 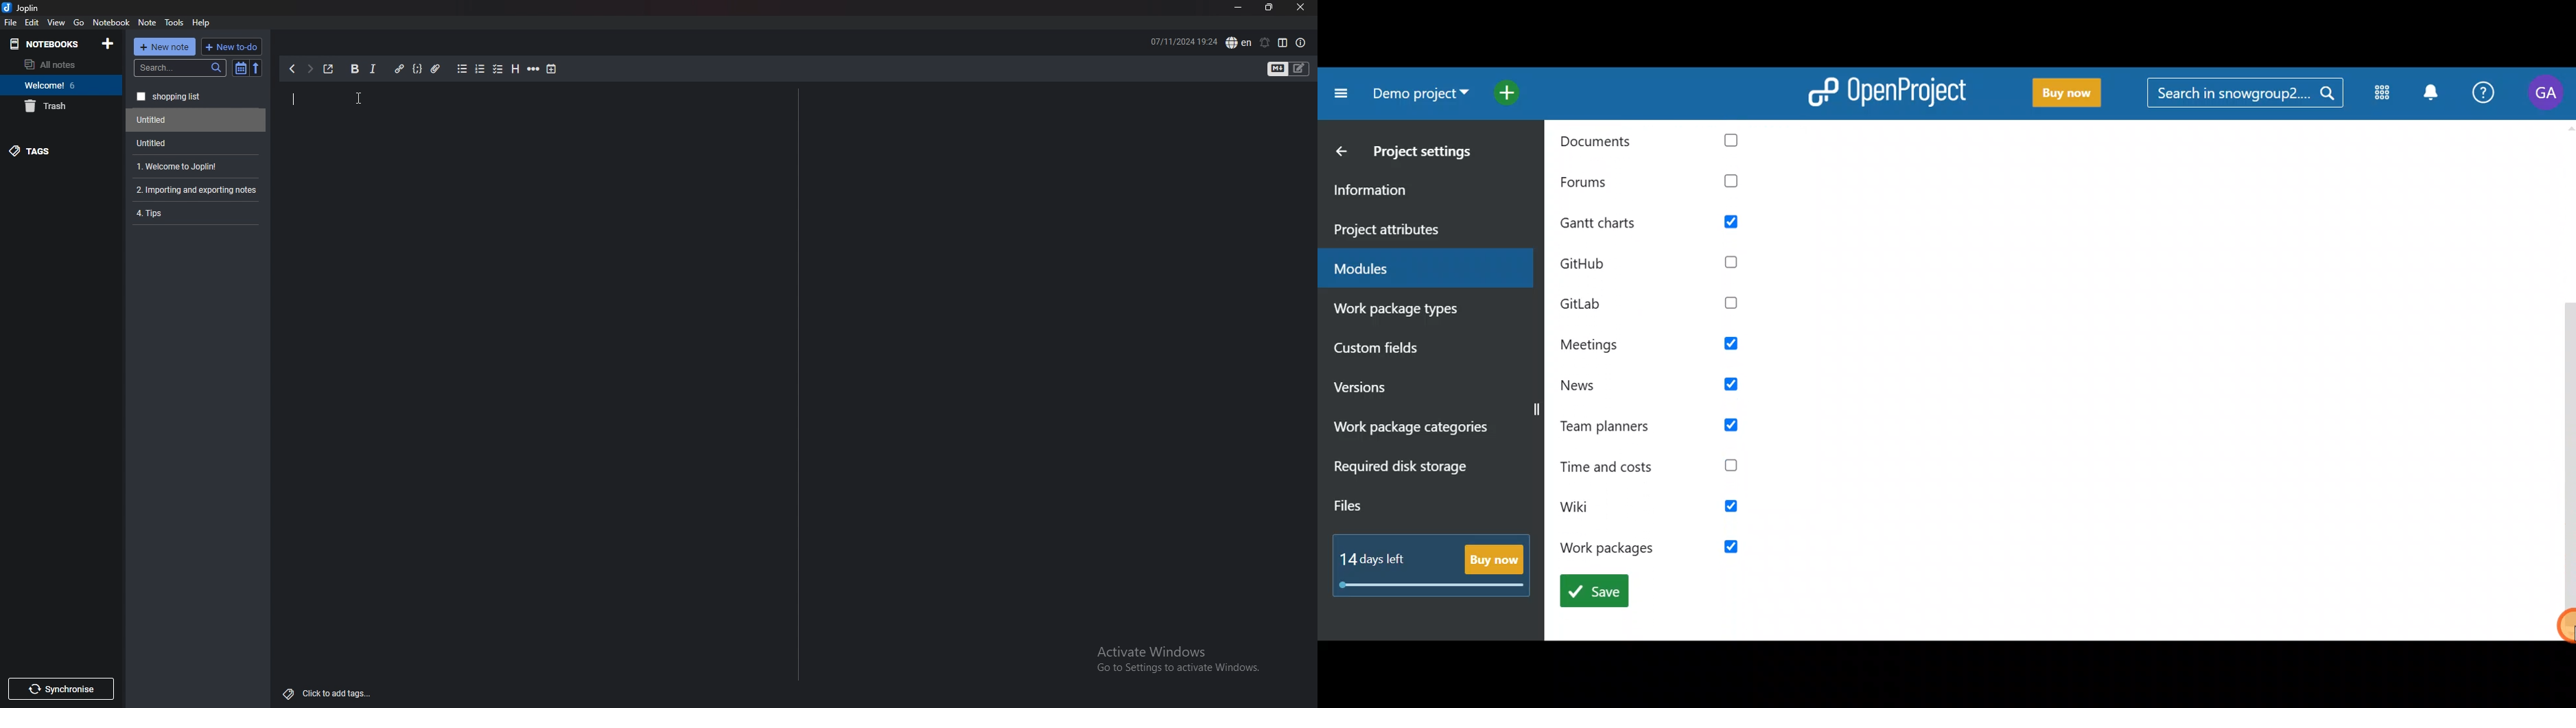 I want to click on go, so click(x=79, y=21).